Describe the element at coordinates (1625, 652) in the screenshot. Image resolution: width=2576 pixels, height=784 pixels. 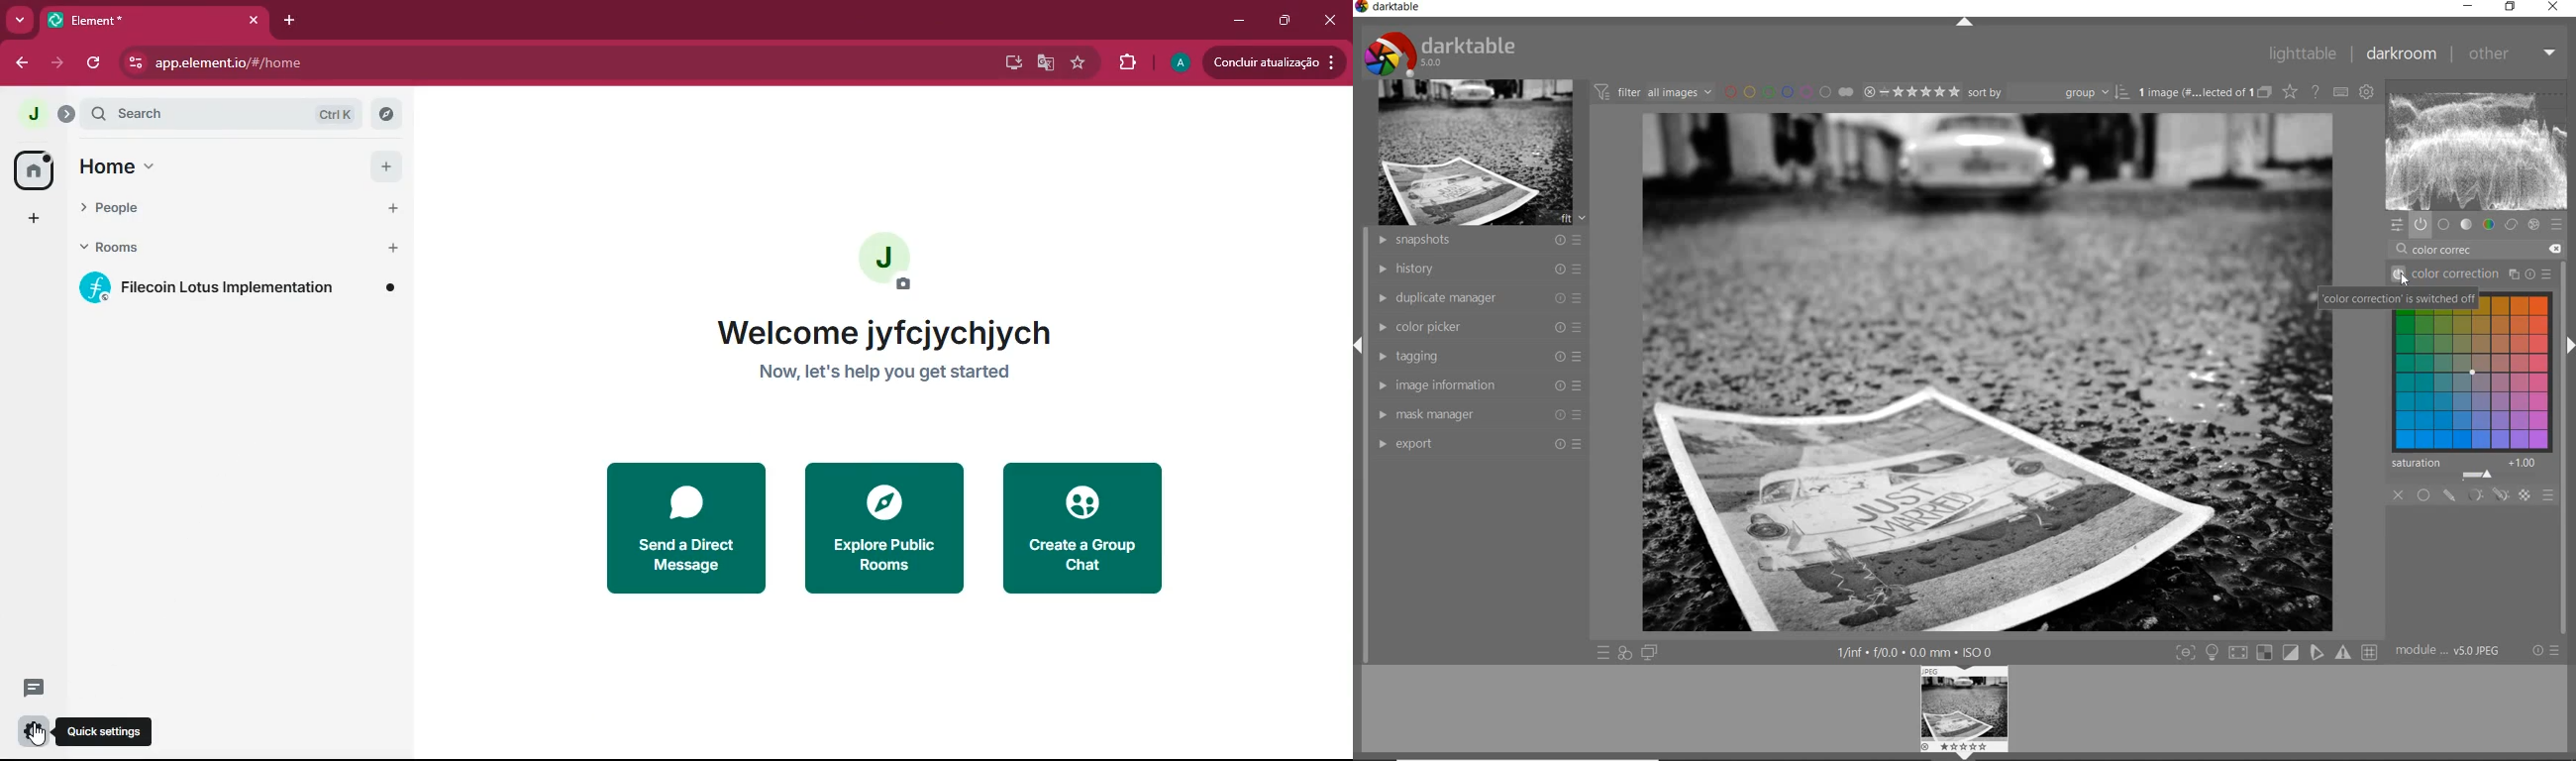
I see `quick access for applying any of style` at that location.